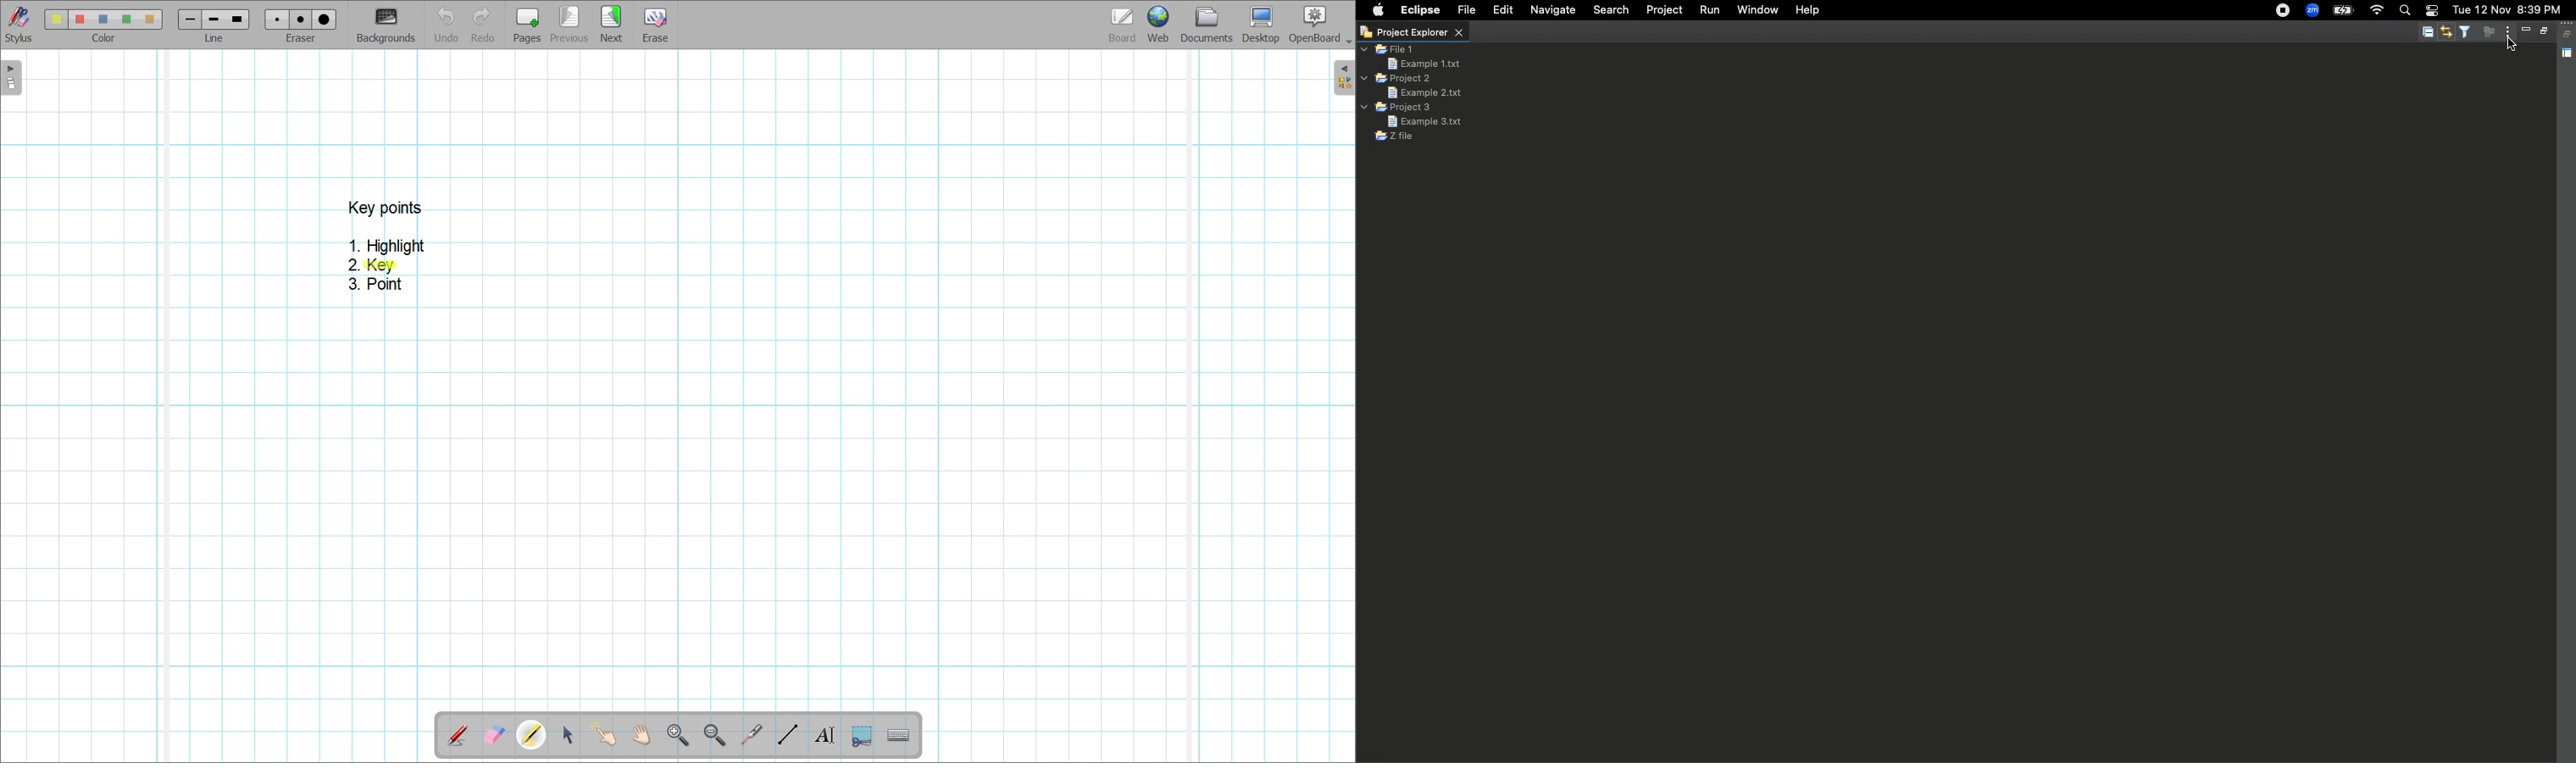 This screenshot has width=2576, height=784. What do you see at coordinates (1398, 108) in the screenshot?
I see `Project 3` at bounding box center [1398, 108].